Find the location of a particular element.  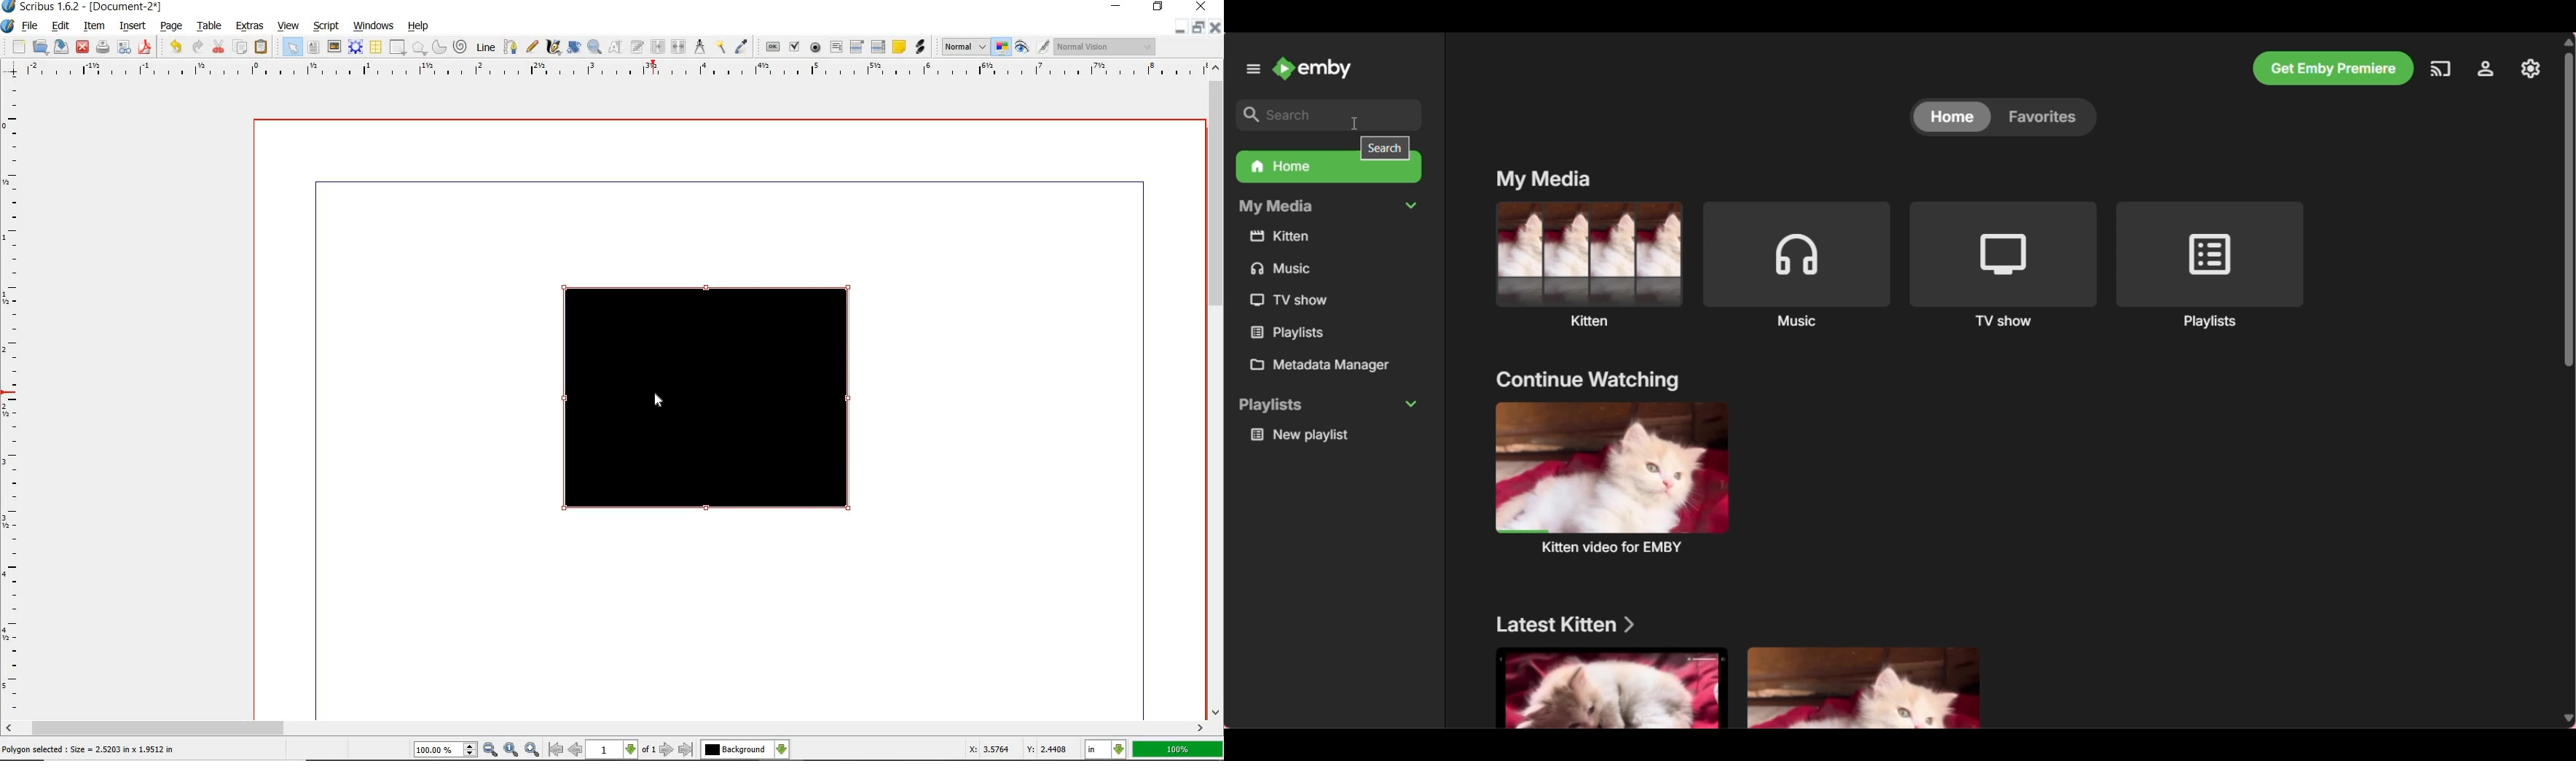

select item is located at coordinates (288, 47).